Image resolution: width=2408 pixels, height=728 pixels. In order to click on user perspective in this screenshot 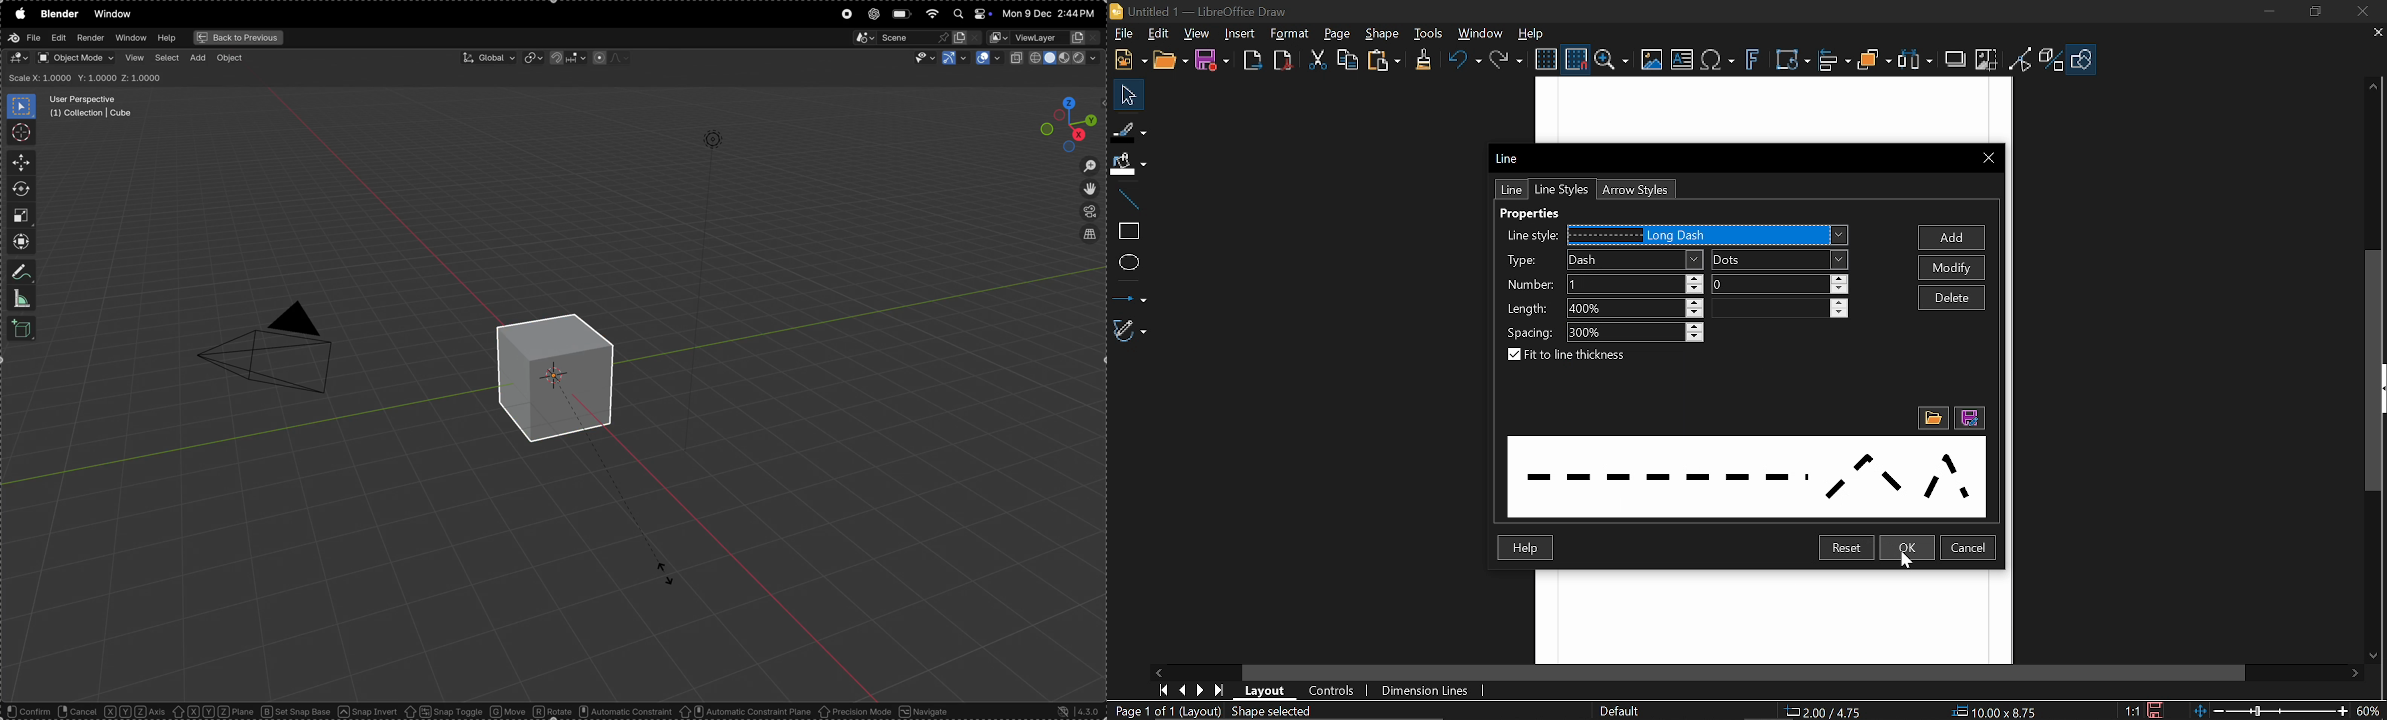, I will do `click(95, 107)`.